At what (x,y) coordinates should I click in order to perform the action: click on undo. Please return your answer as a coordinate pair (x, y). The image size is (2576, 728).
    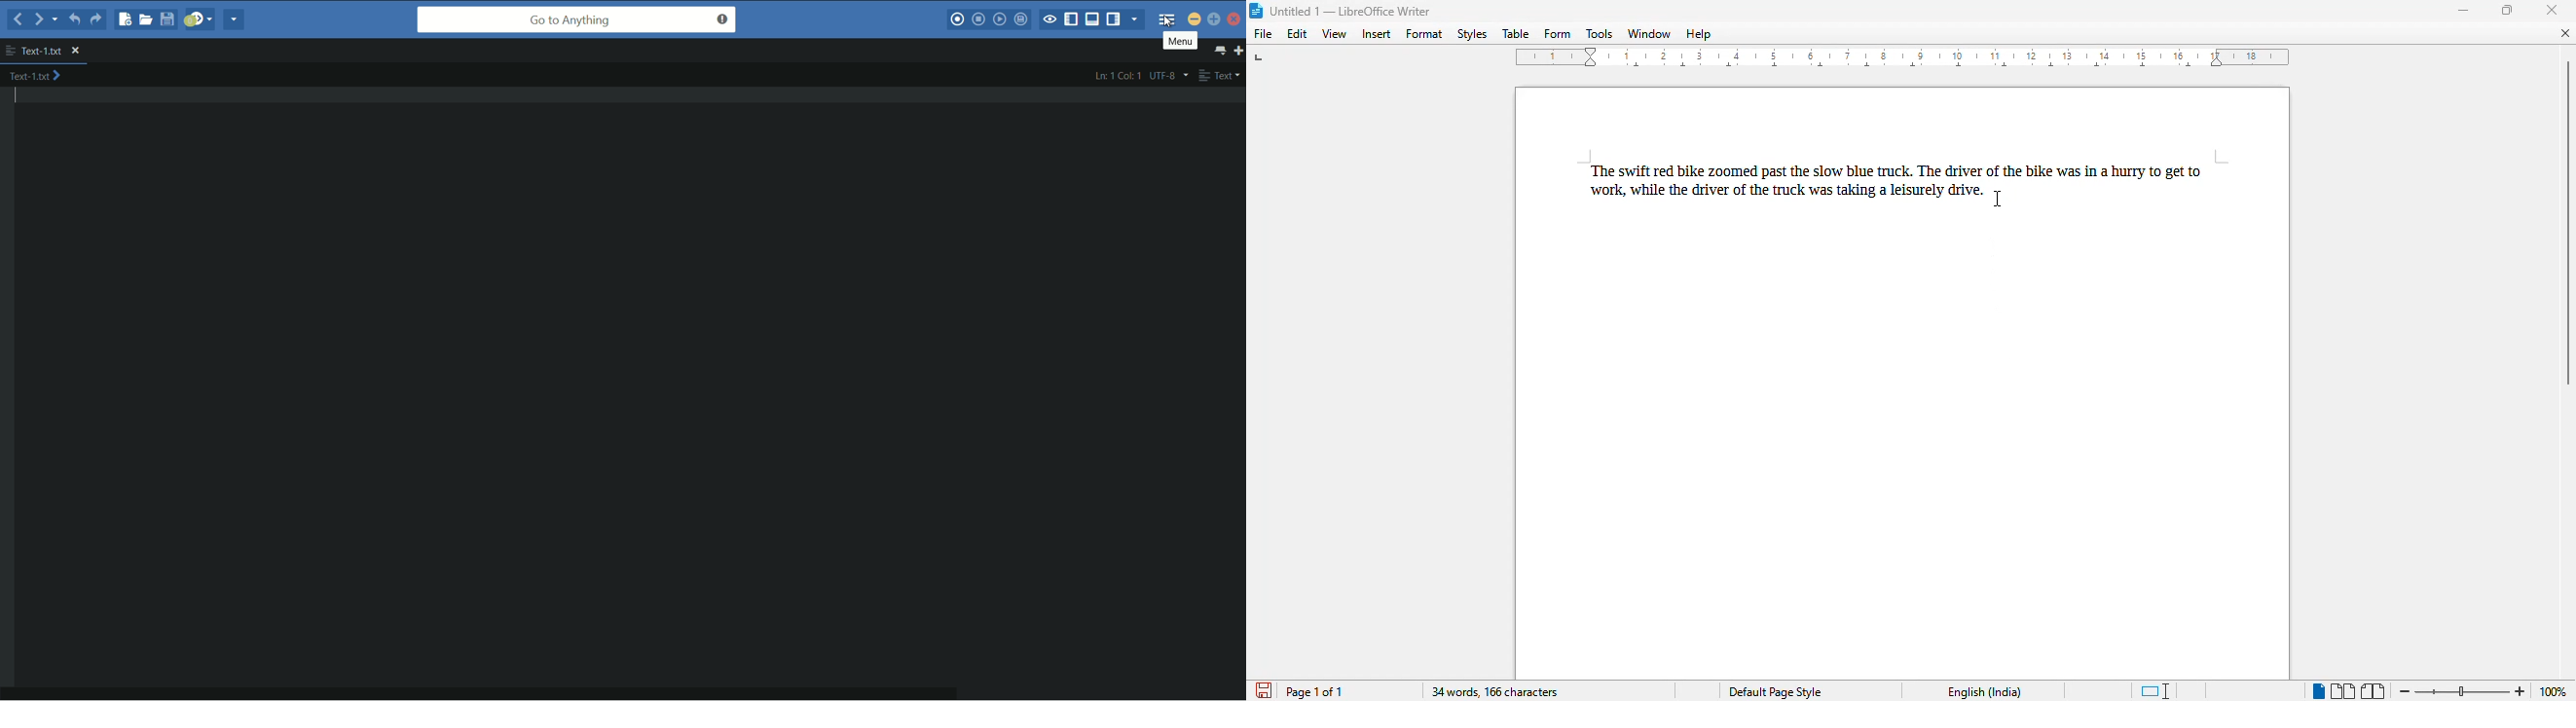
    Looking at the image, I should click on (75, 19).